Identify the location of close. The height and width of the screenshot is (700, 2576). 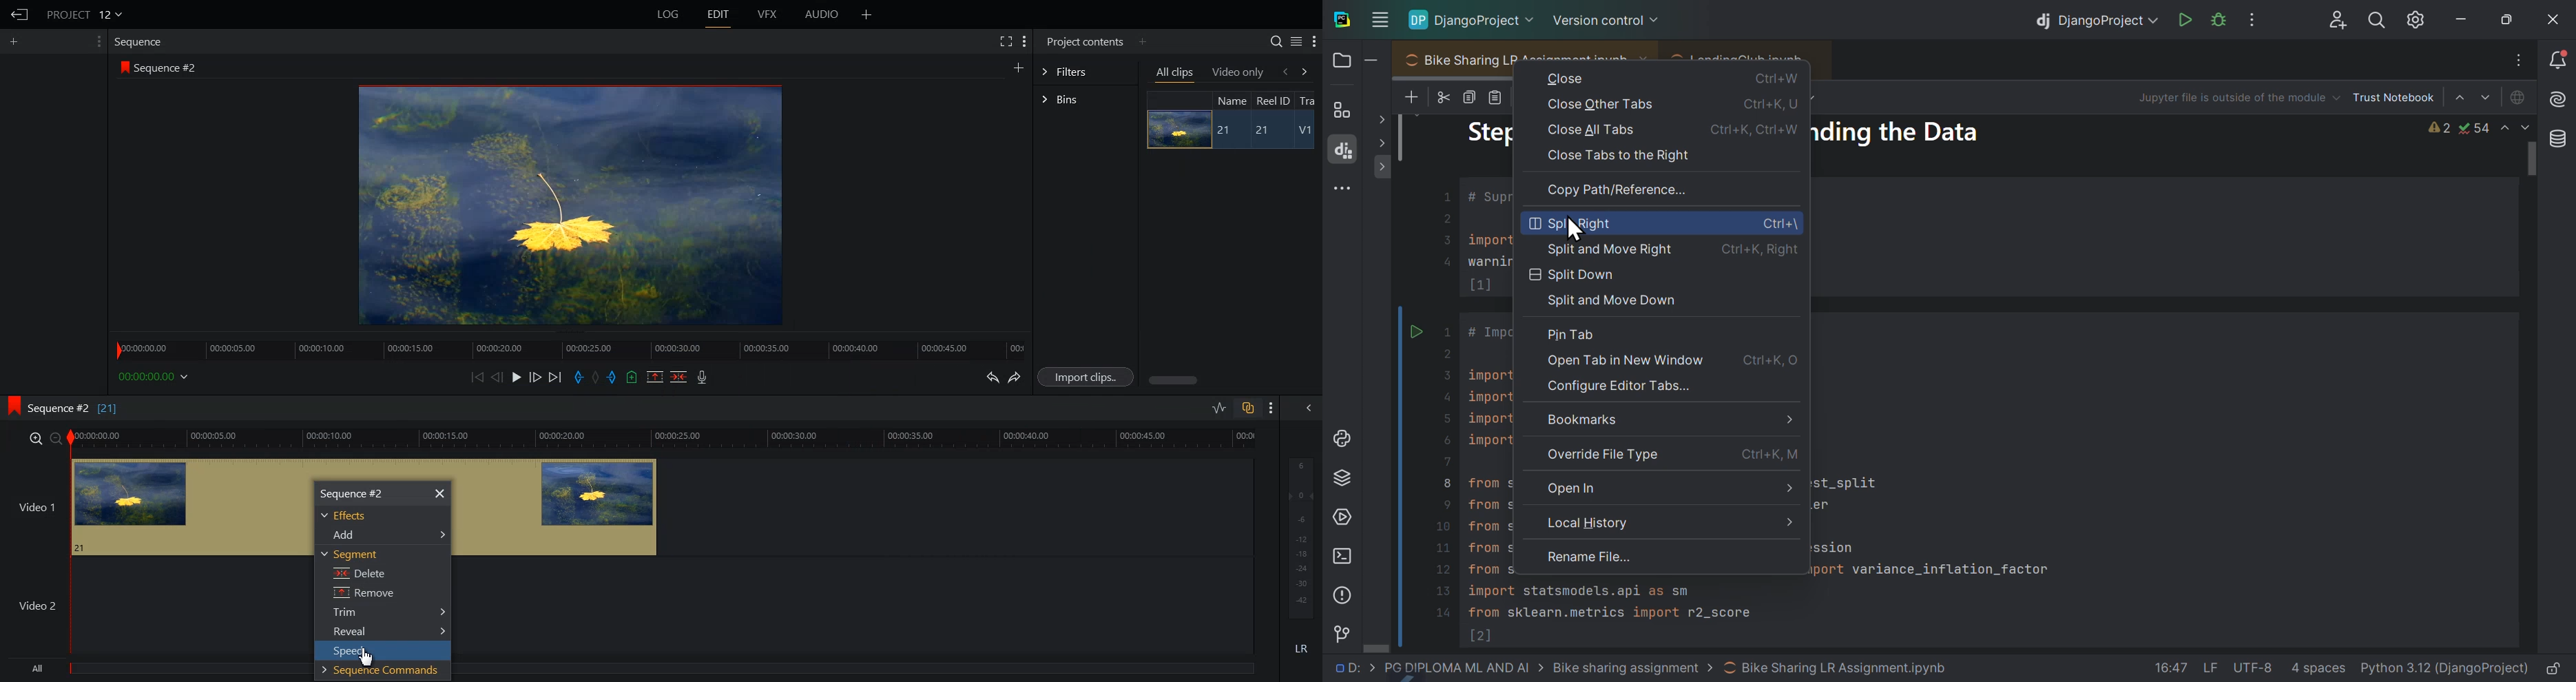
(440, 494).